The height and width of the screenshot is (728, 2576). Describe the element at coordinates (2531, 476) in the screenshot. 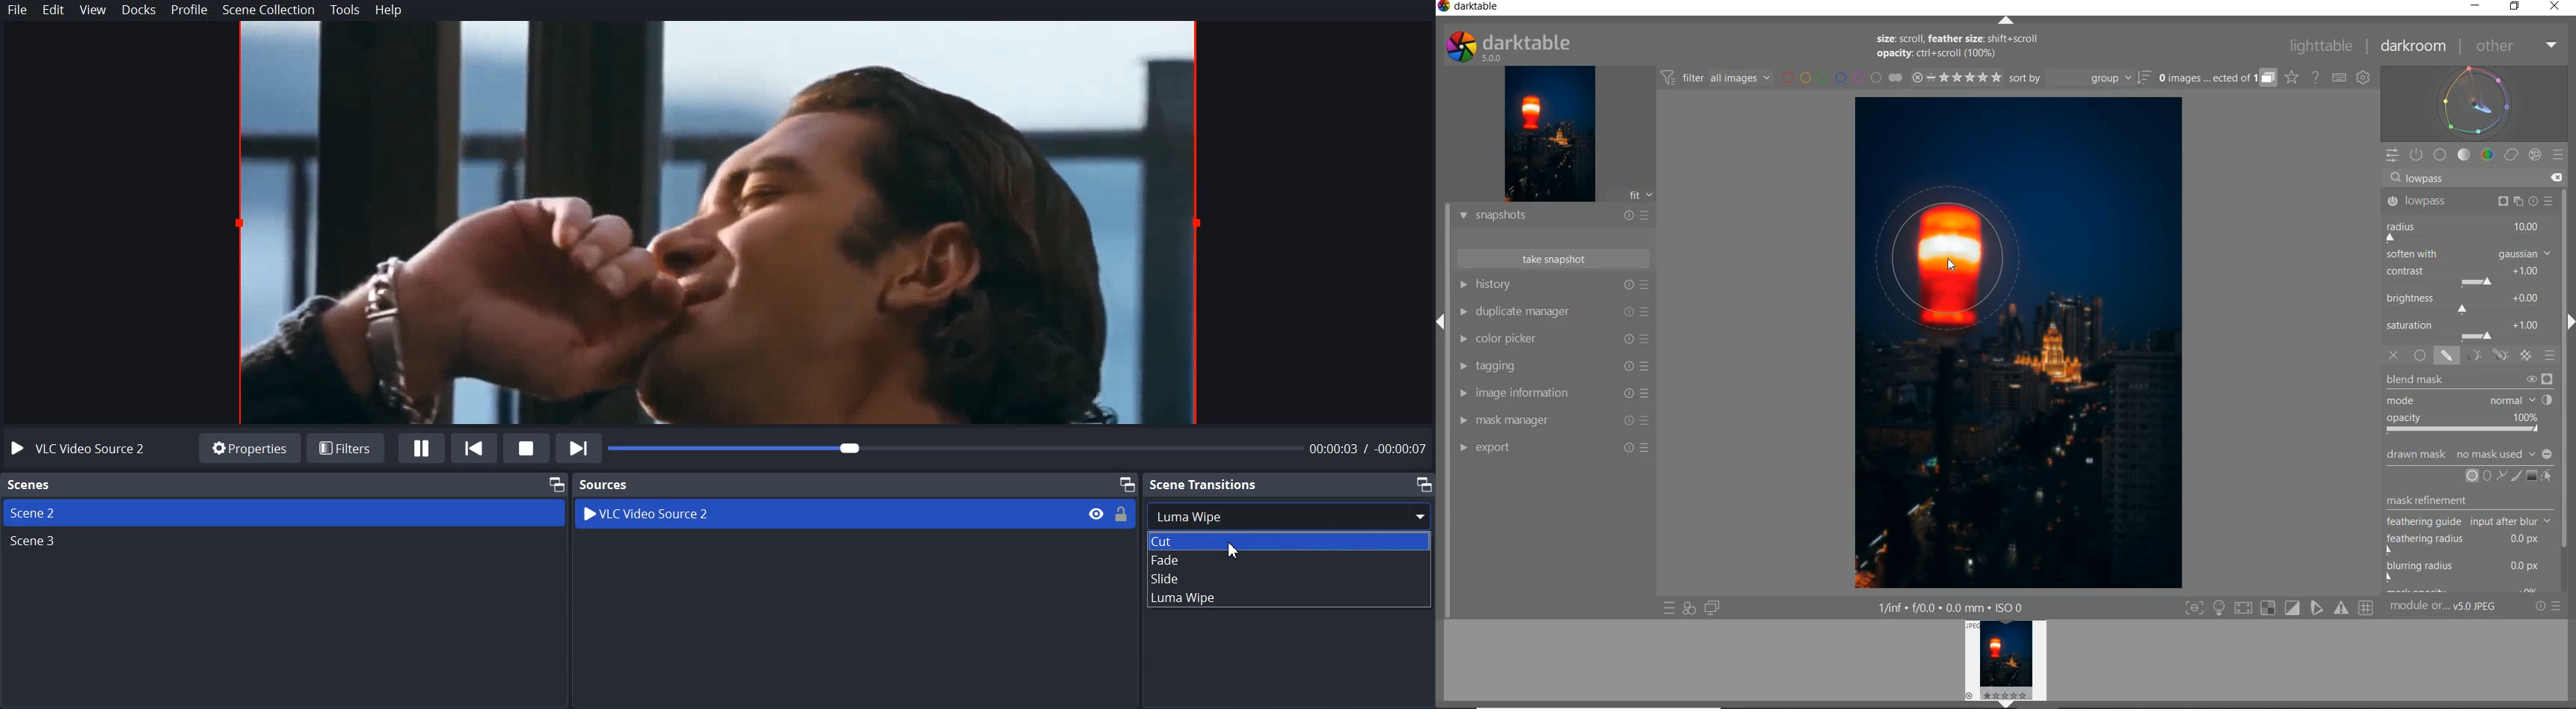

I see `ADD GRADIENT` at that location.